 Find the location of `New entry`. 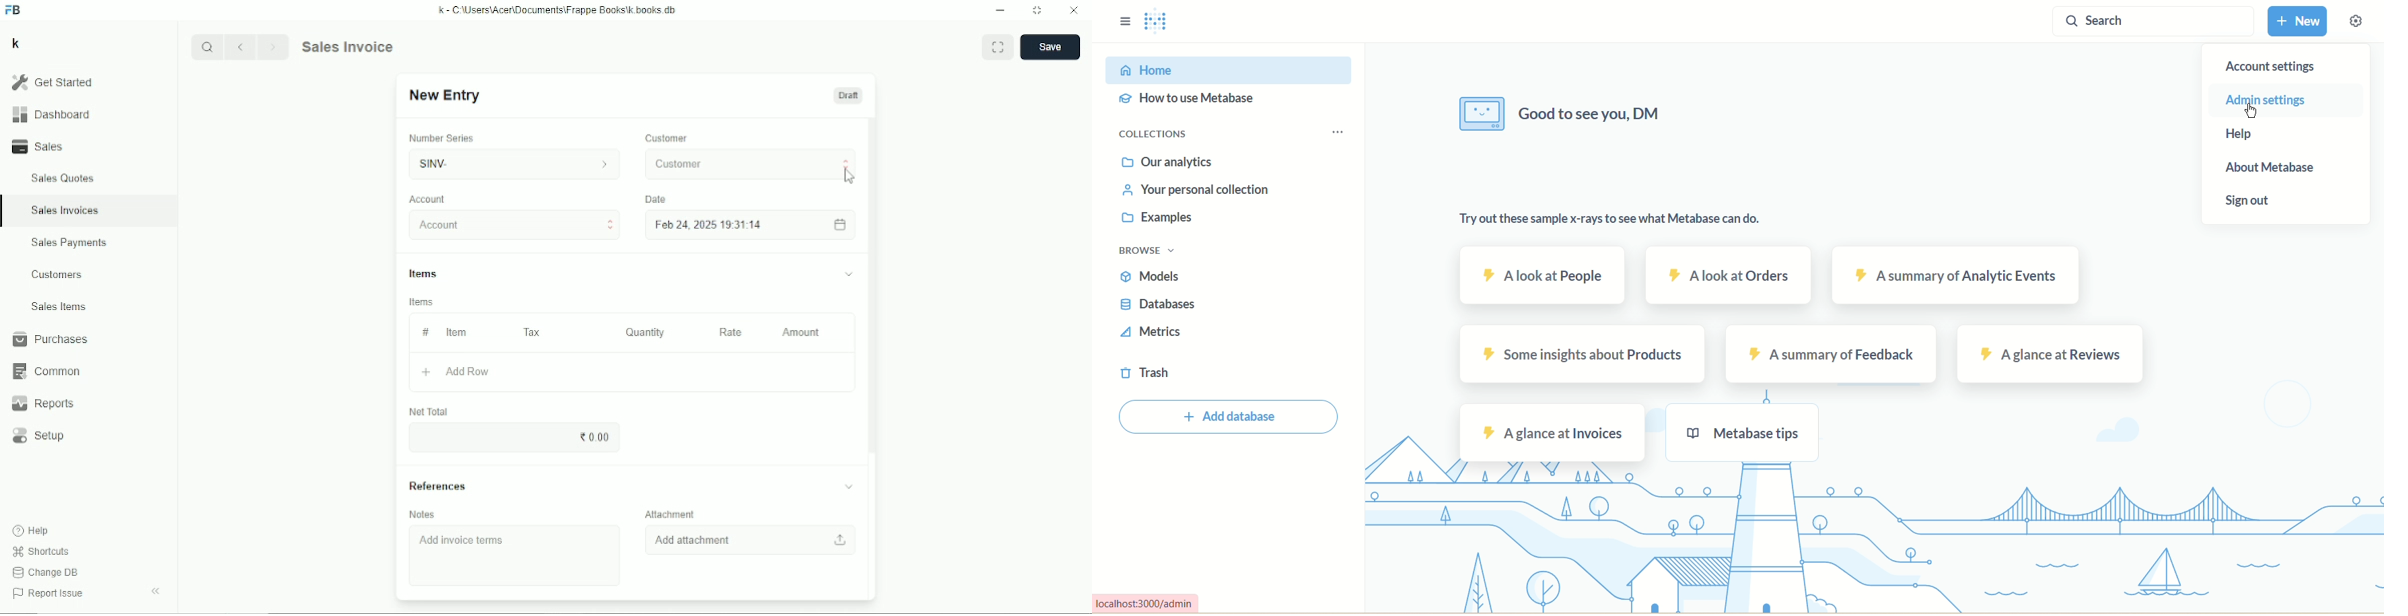

New entry is located at coordinates (445, 96).